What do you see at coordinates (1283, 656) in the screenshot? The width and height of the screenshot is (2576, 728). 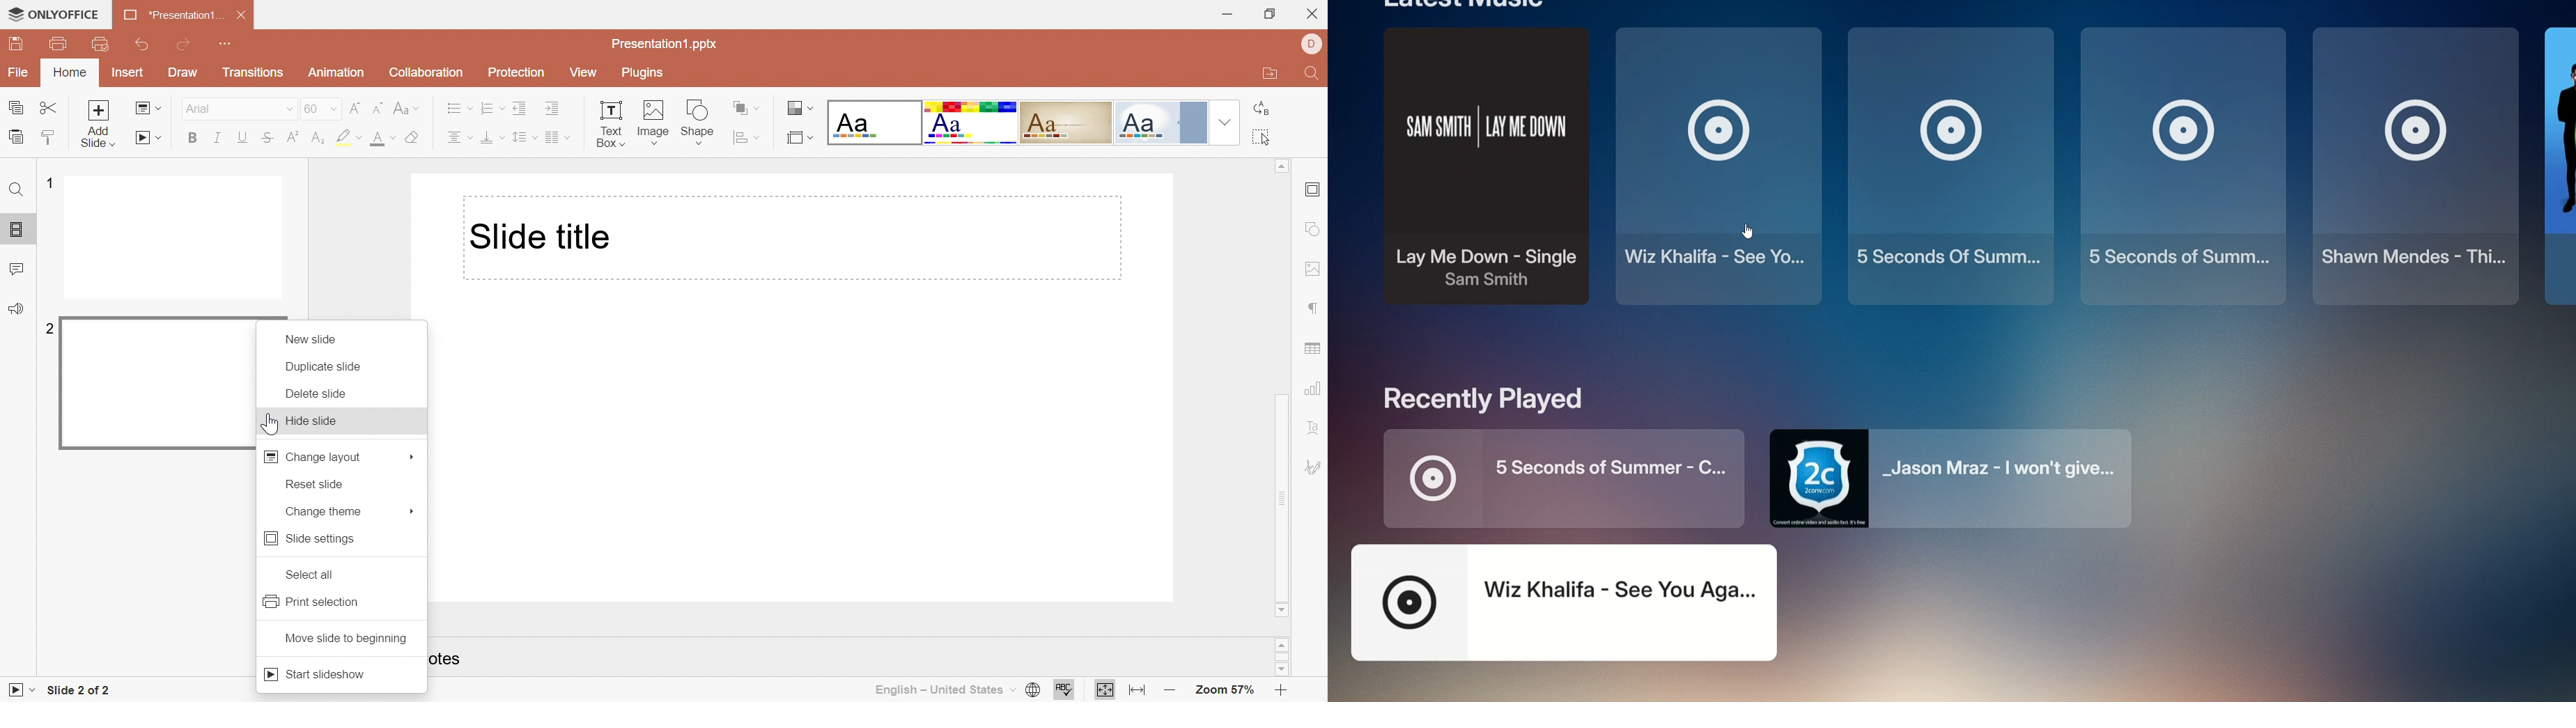 I see `Scroll Bar` at bounding box center [1283, 656].